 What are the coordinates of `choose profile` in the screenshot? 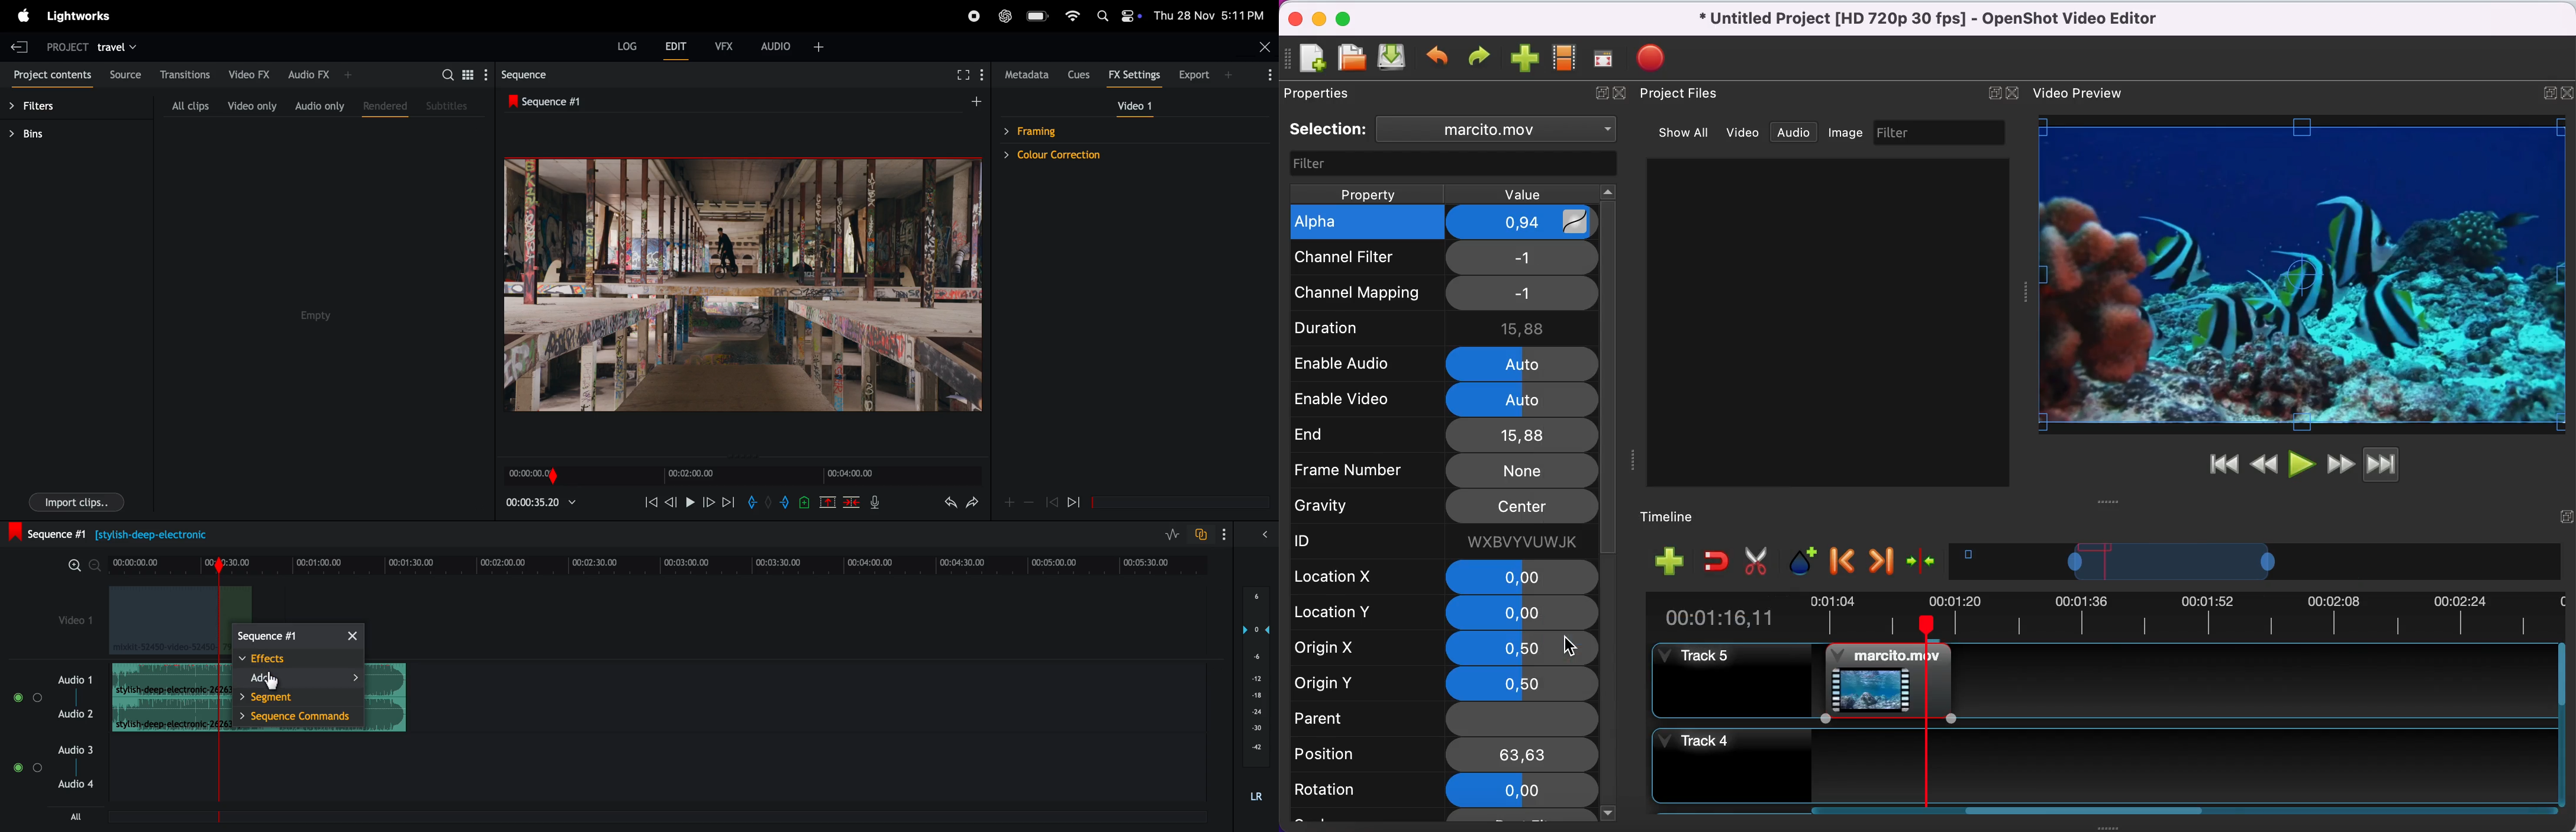 It's located at (1564, 57).